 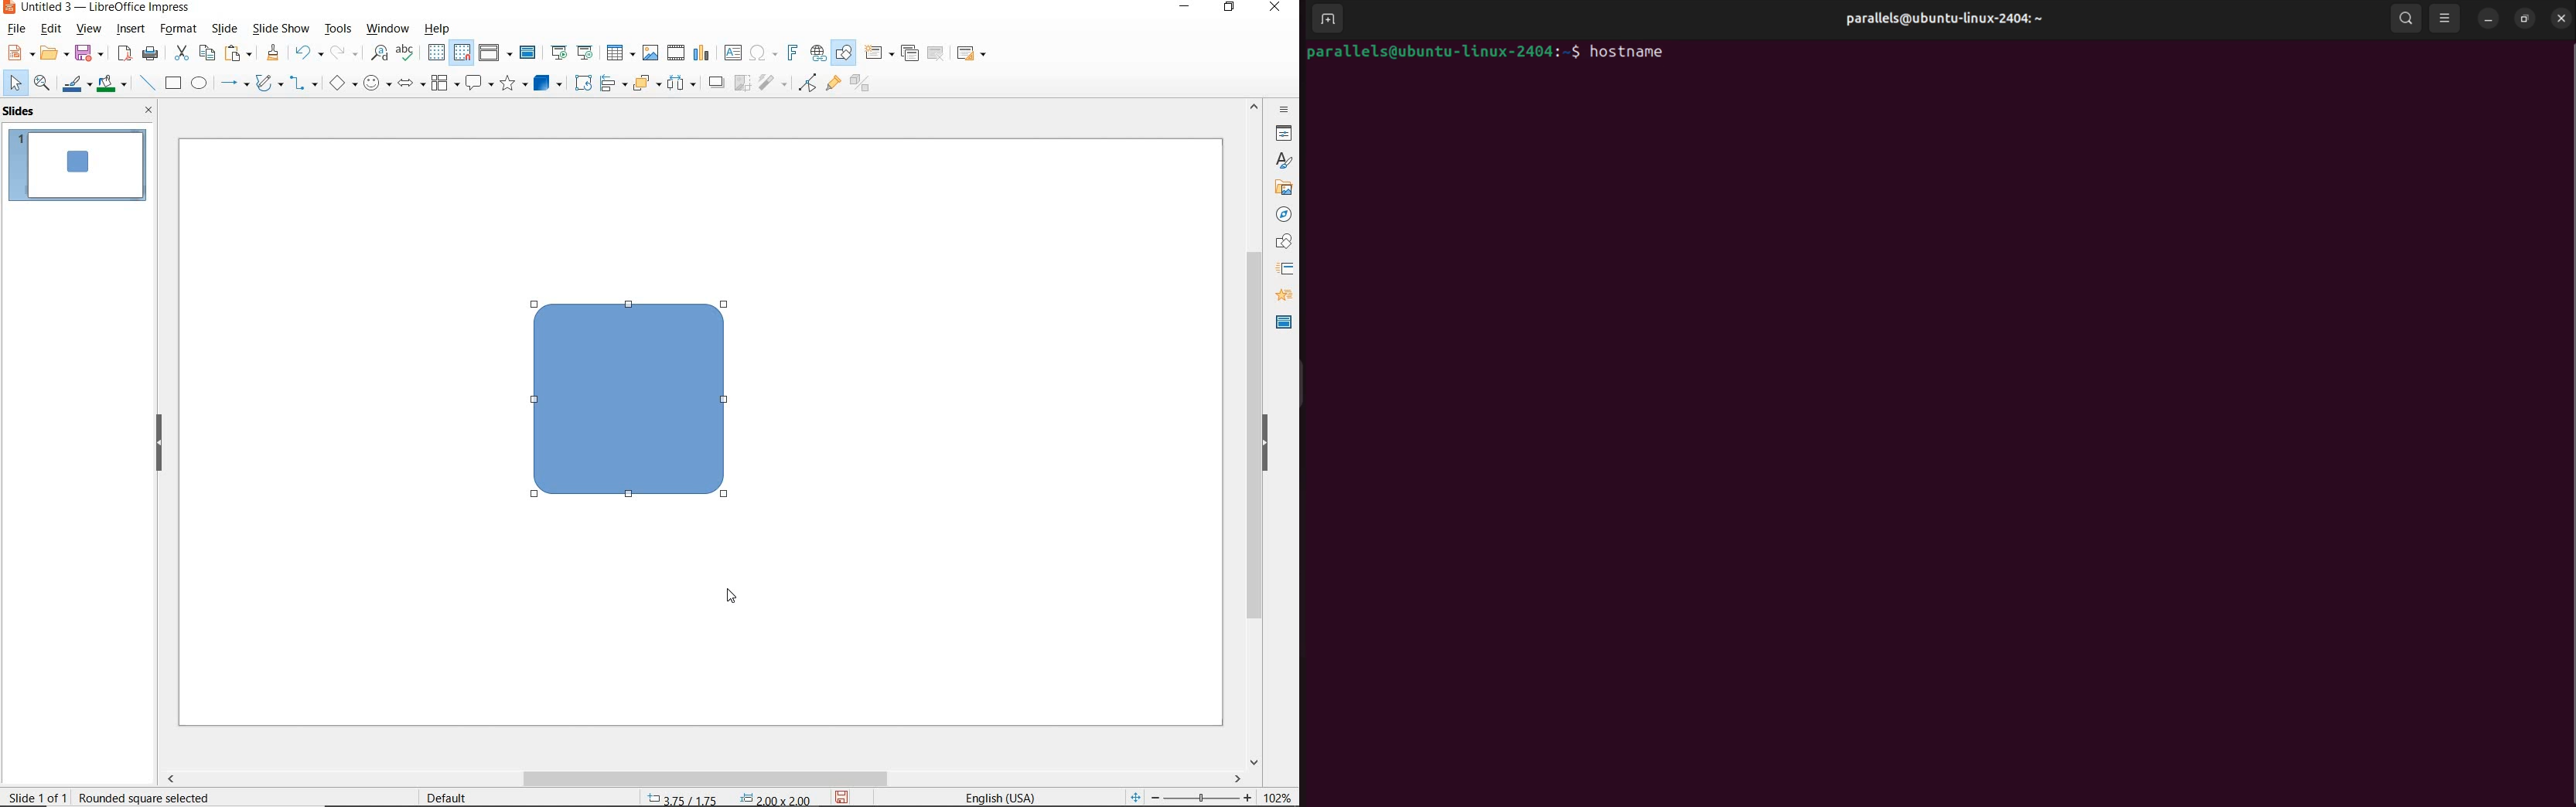 I want to click on zoom & pan, so click(x=41, y=83).